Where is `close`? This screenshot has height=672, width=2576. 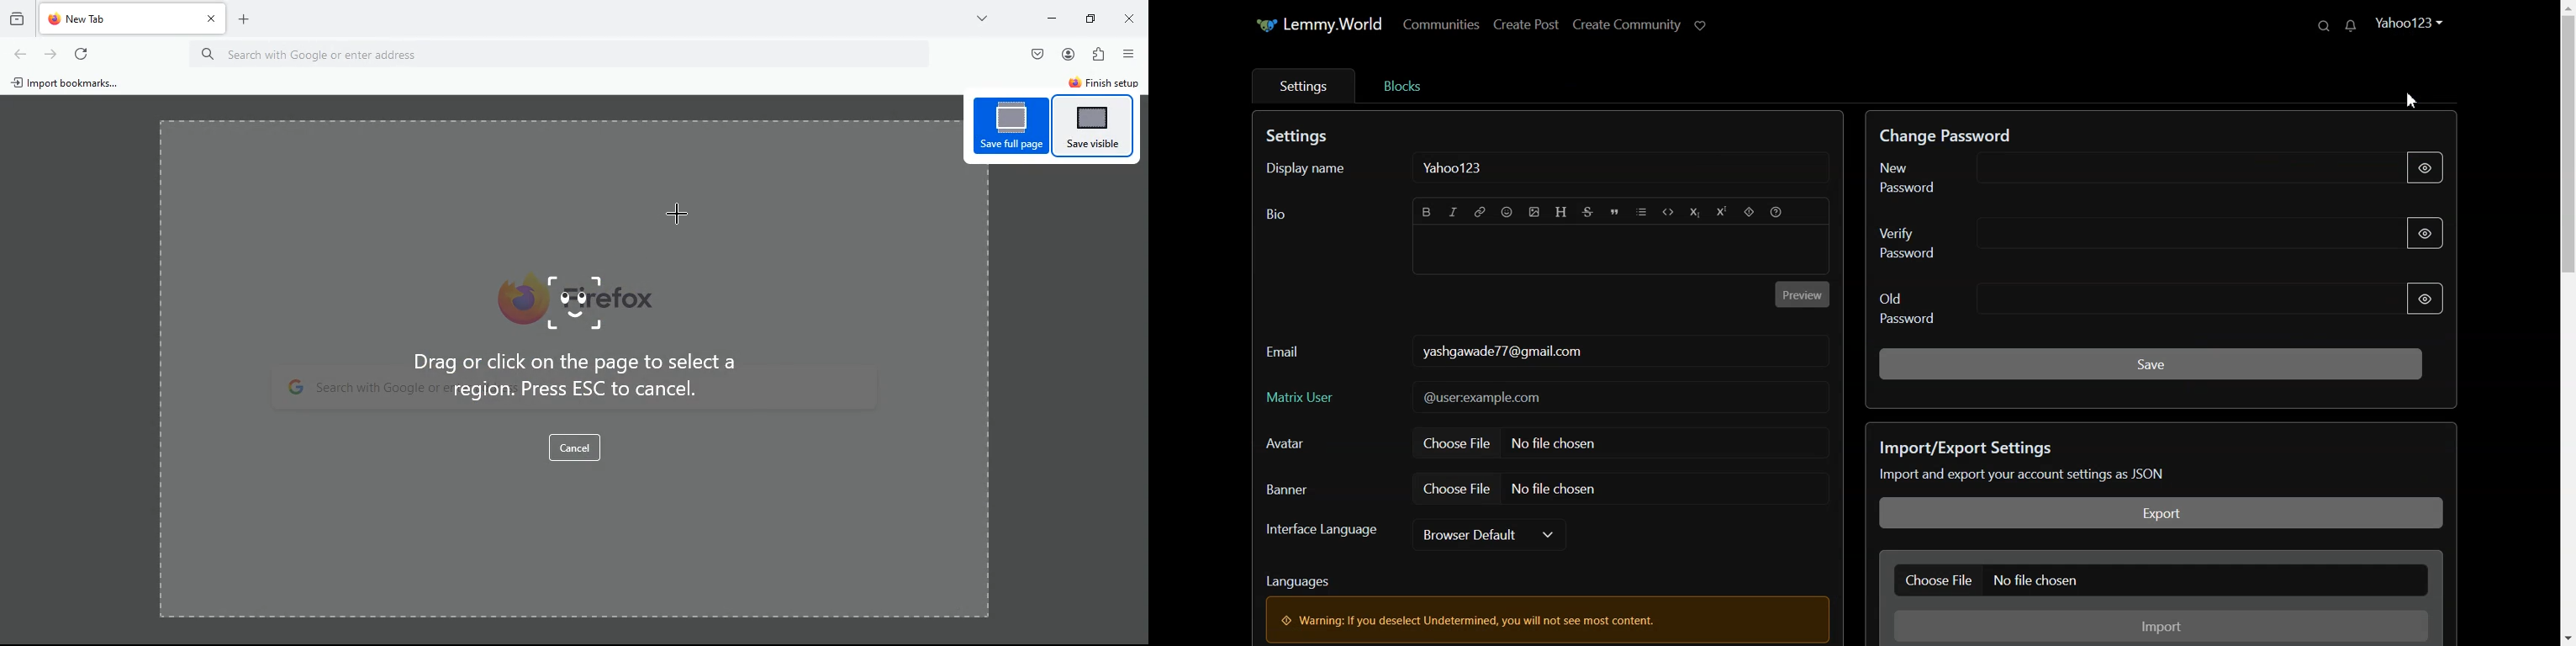 close is located at coordinates (1127, 18).